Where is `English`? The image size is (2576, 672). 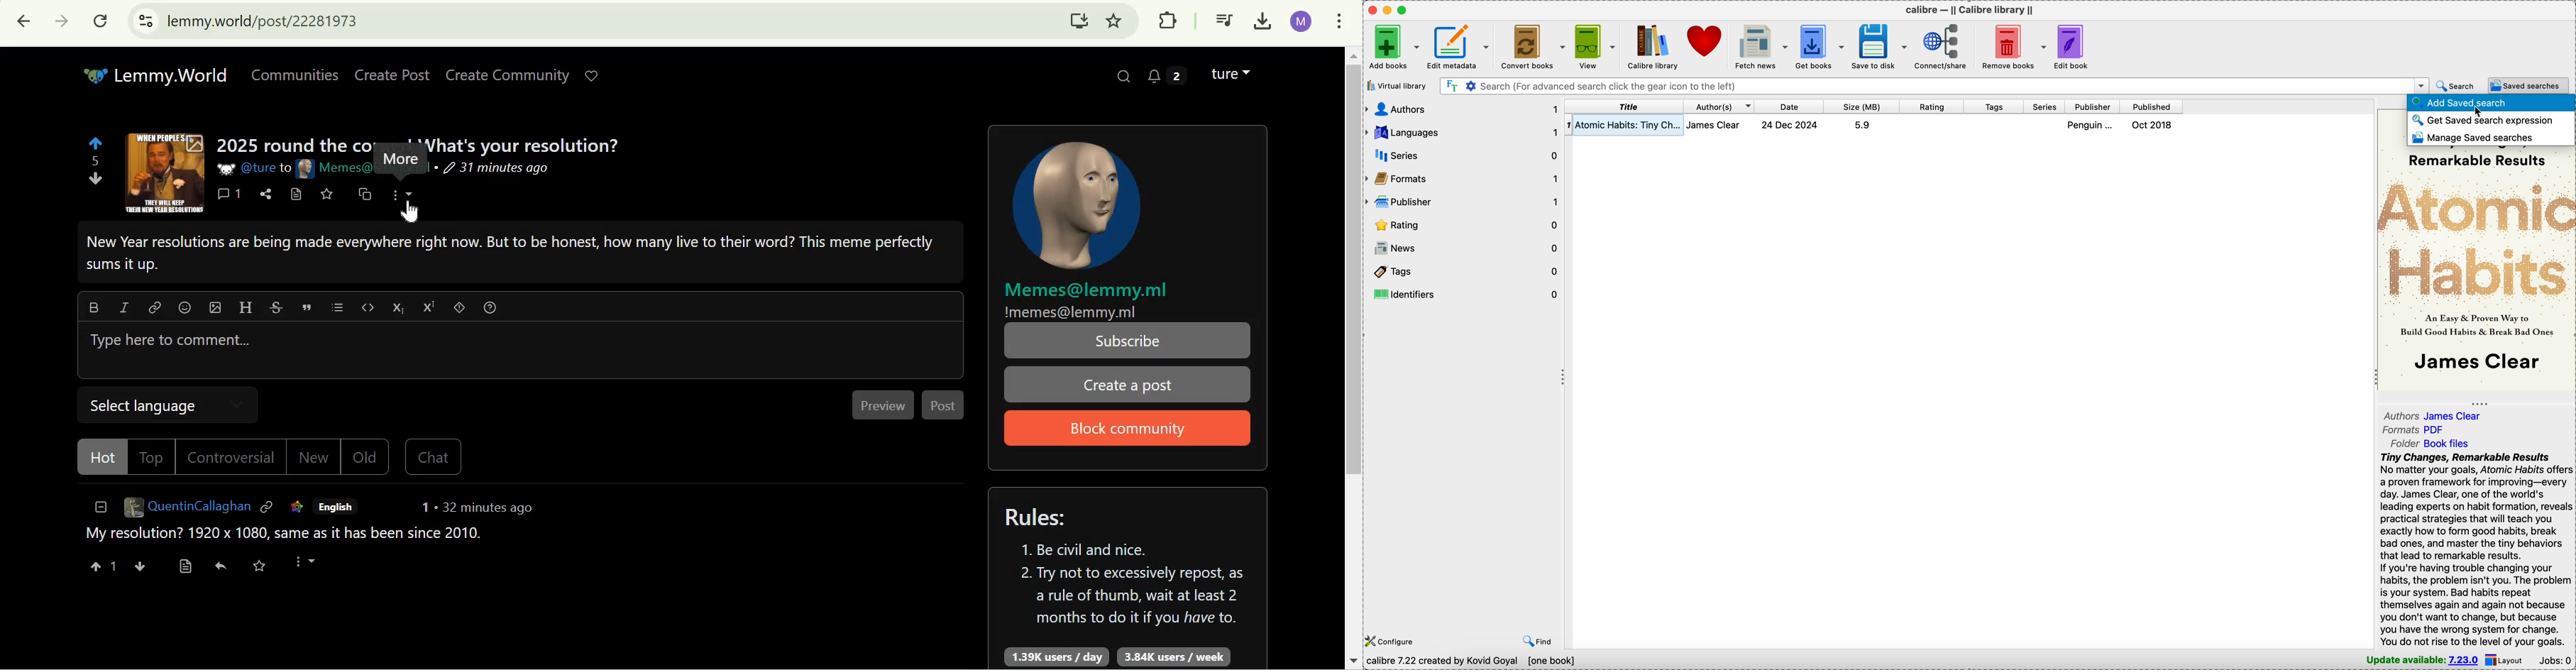
English is located at coordinates (338, 507).